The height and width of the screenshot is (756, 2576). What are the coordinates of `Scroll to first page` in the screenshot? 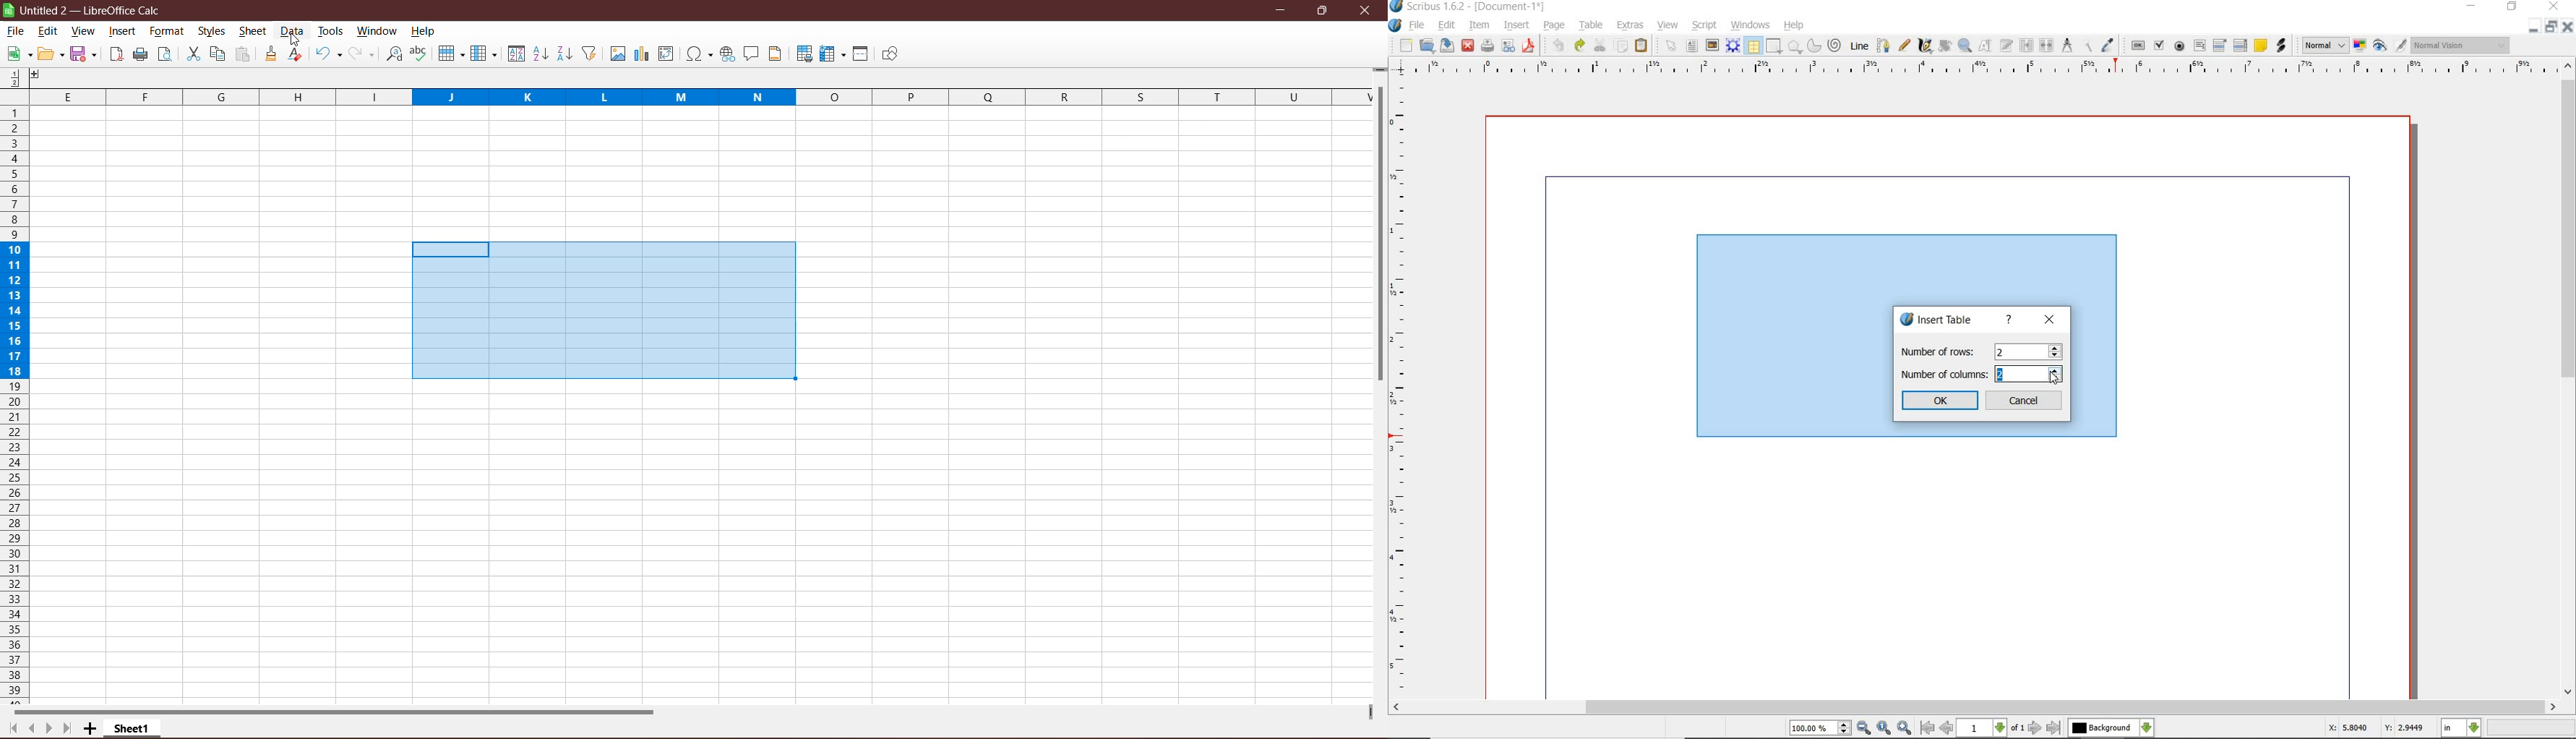 It's located at (10, 729).